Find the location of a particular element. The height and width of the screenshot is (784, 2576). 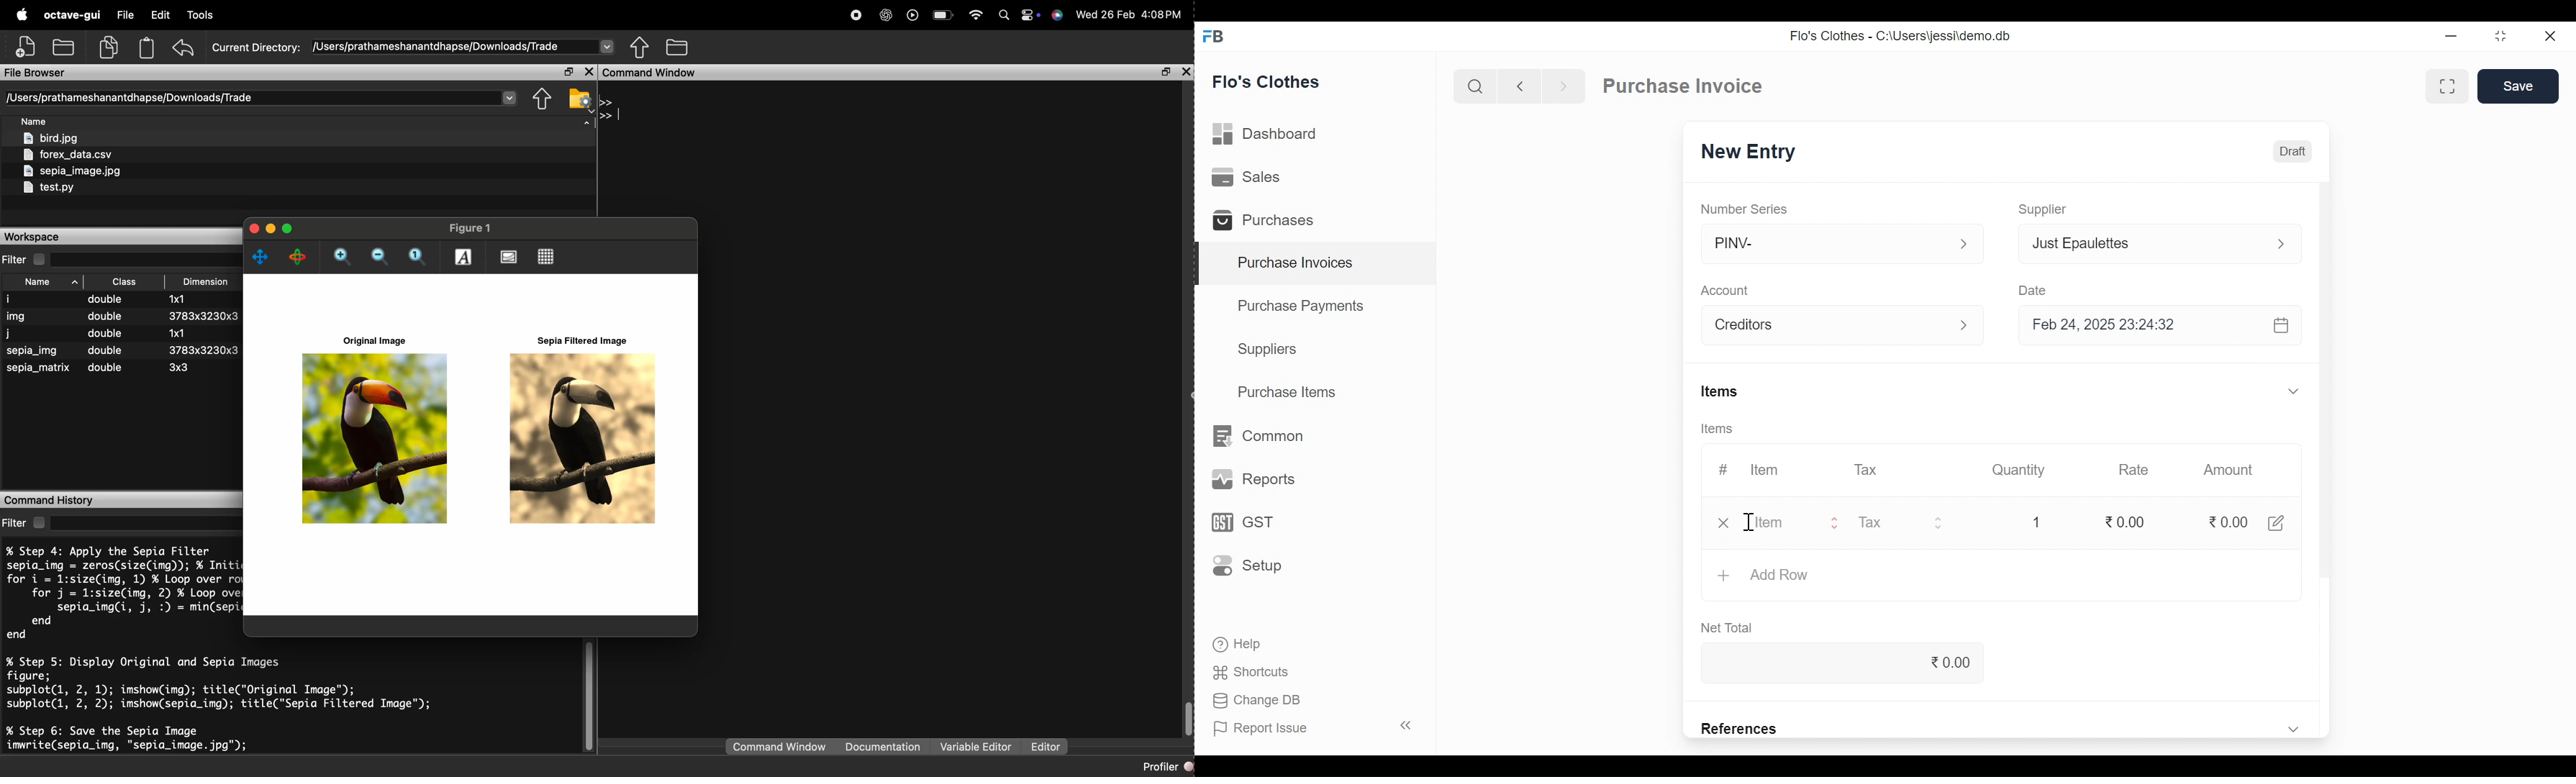

Edit is located at coordinates (2277, 523).